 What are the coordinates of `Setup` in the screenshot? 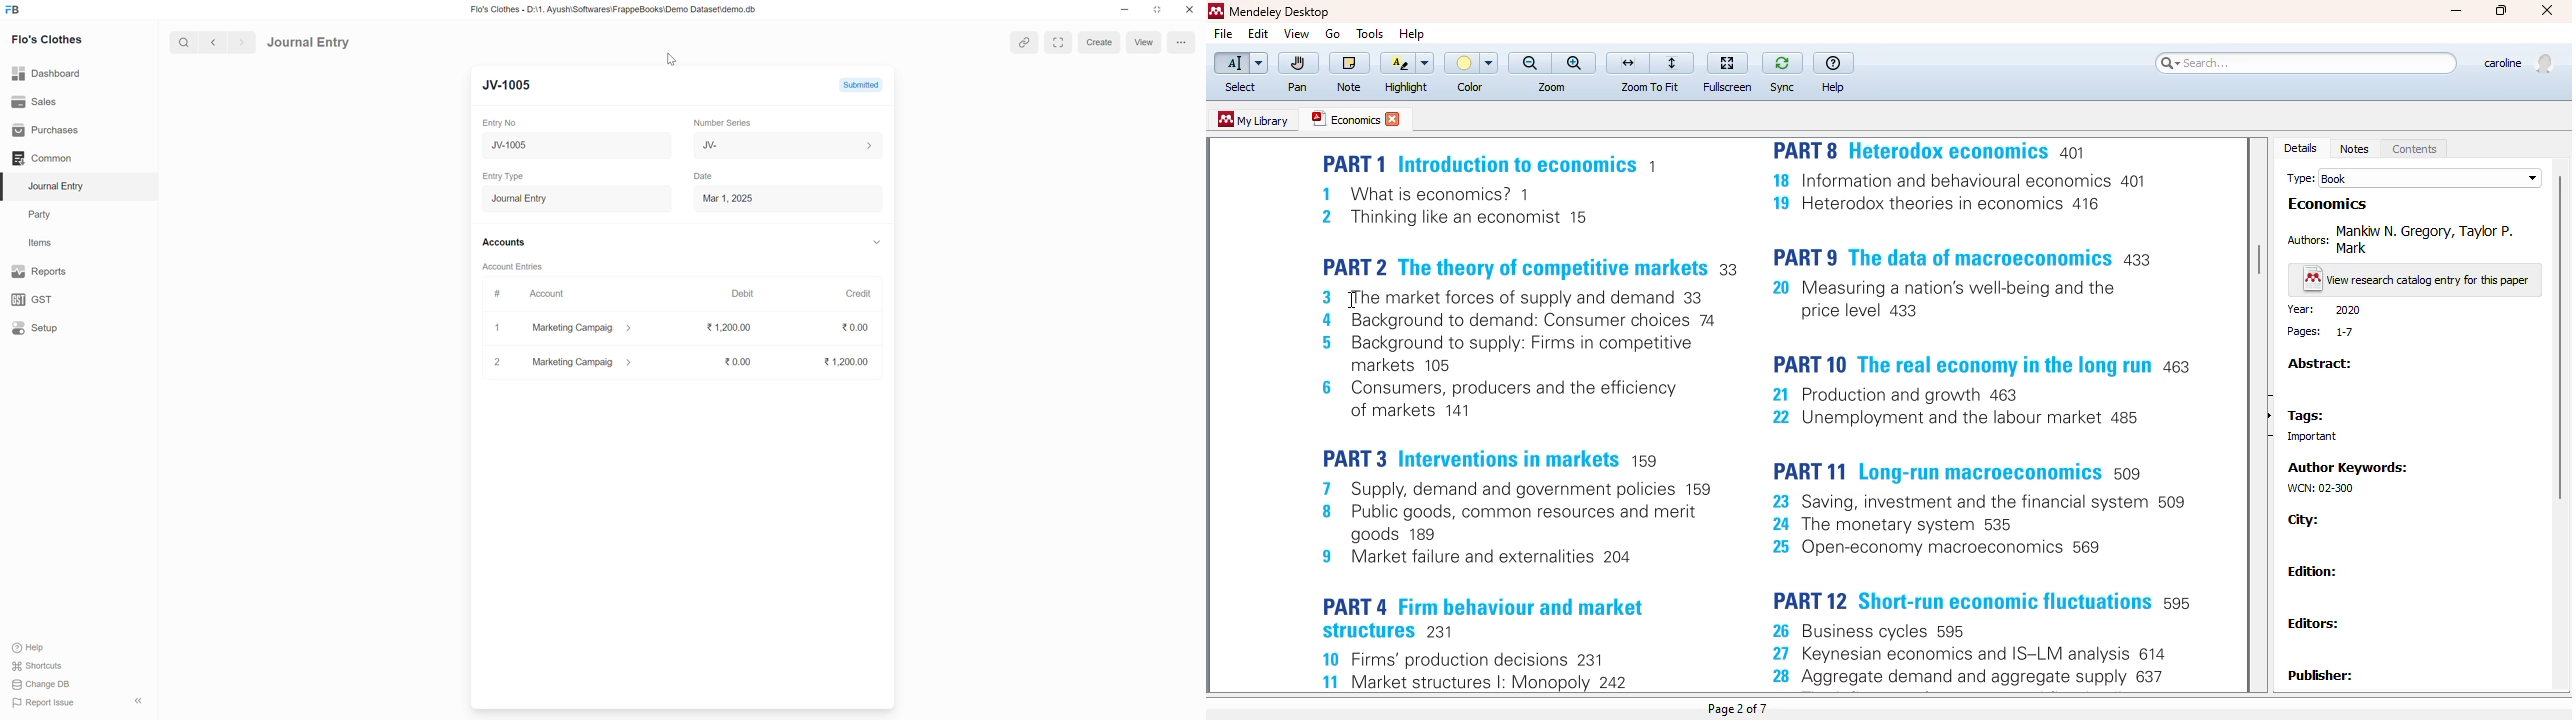 It's located at (35, 327).